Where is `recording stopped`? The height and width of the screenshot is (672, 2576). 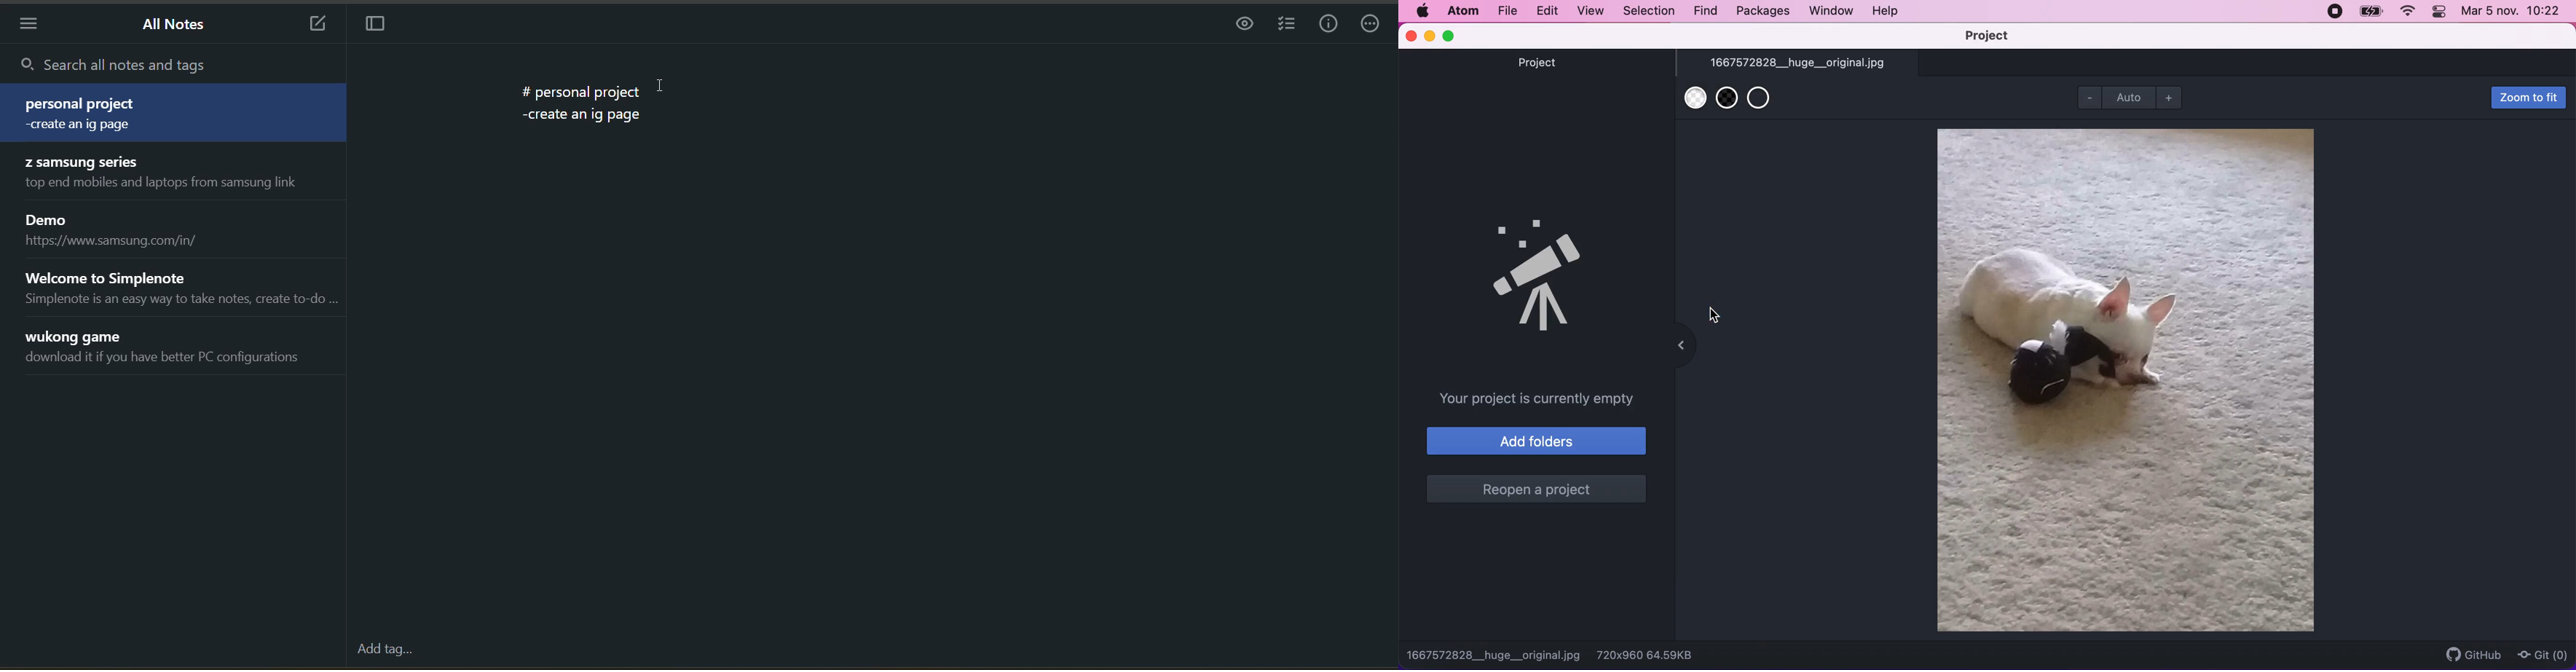
recording stopped is located at coordinates (2336, 12).